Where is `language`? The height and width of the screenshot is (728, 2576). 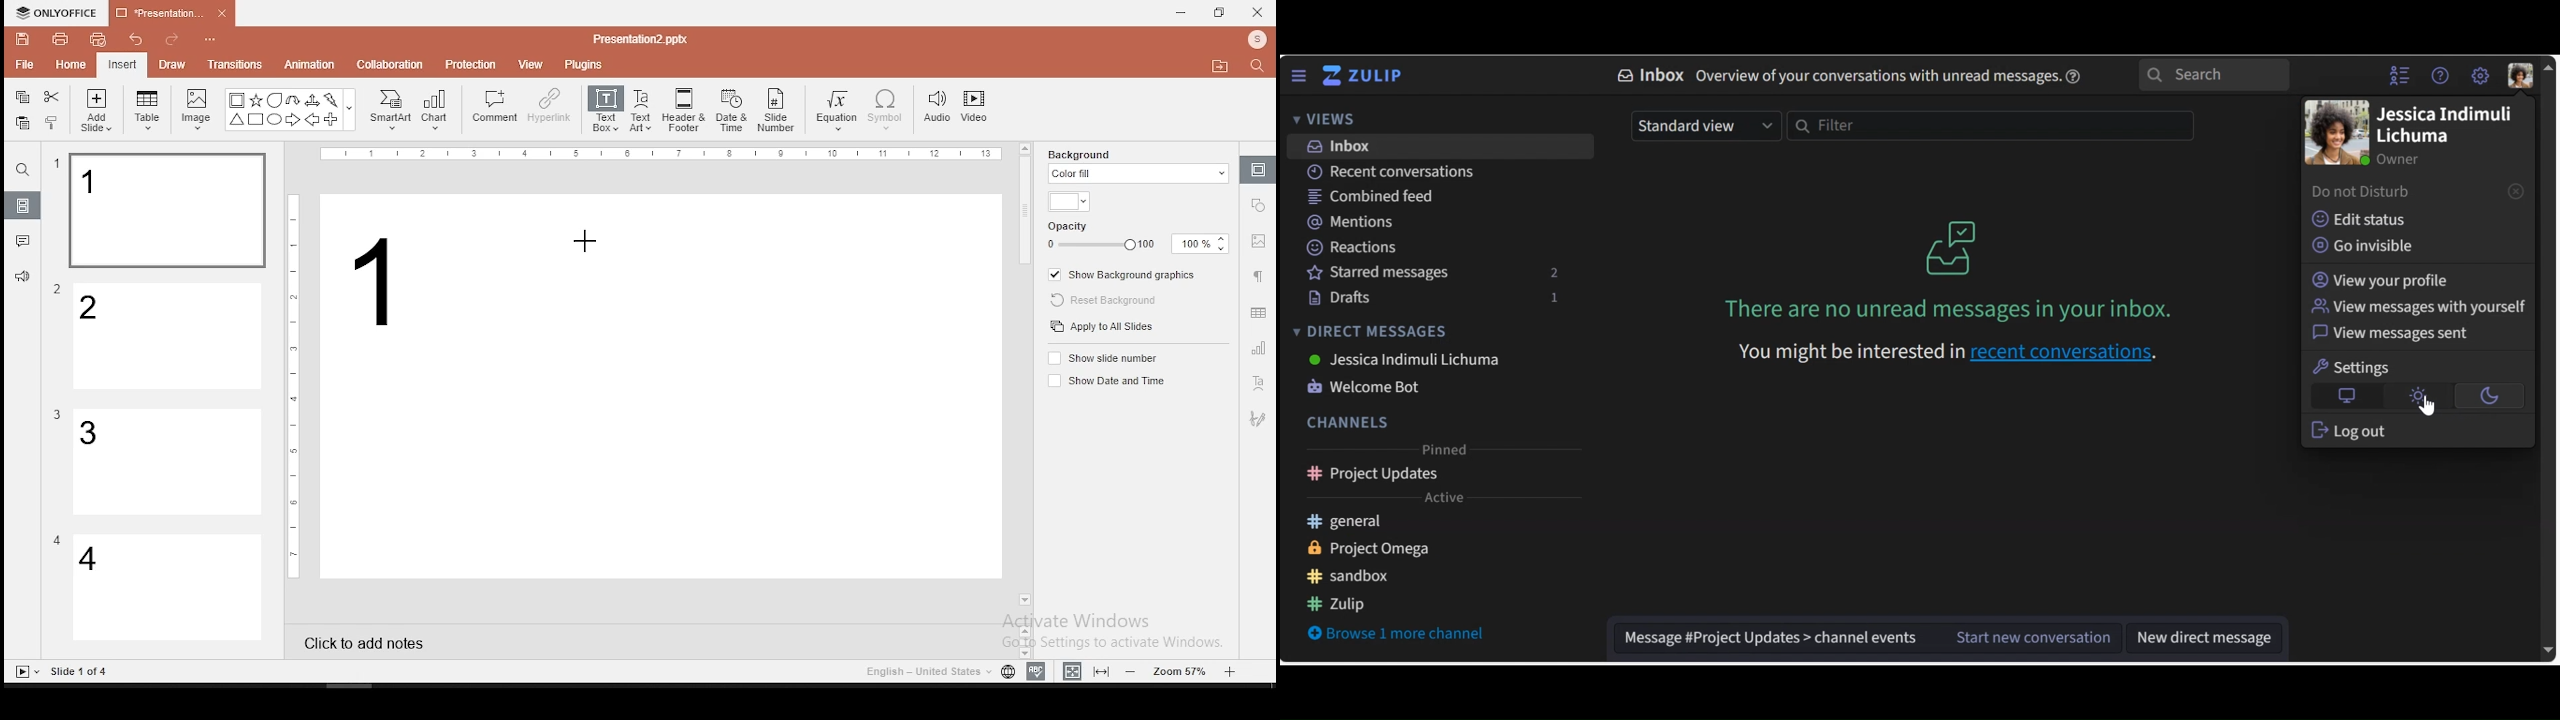 language is located at coordinates (1007, 672).